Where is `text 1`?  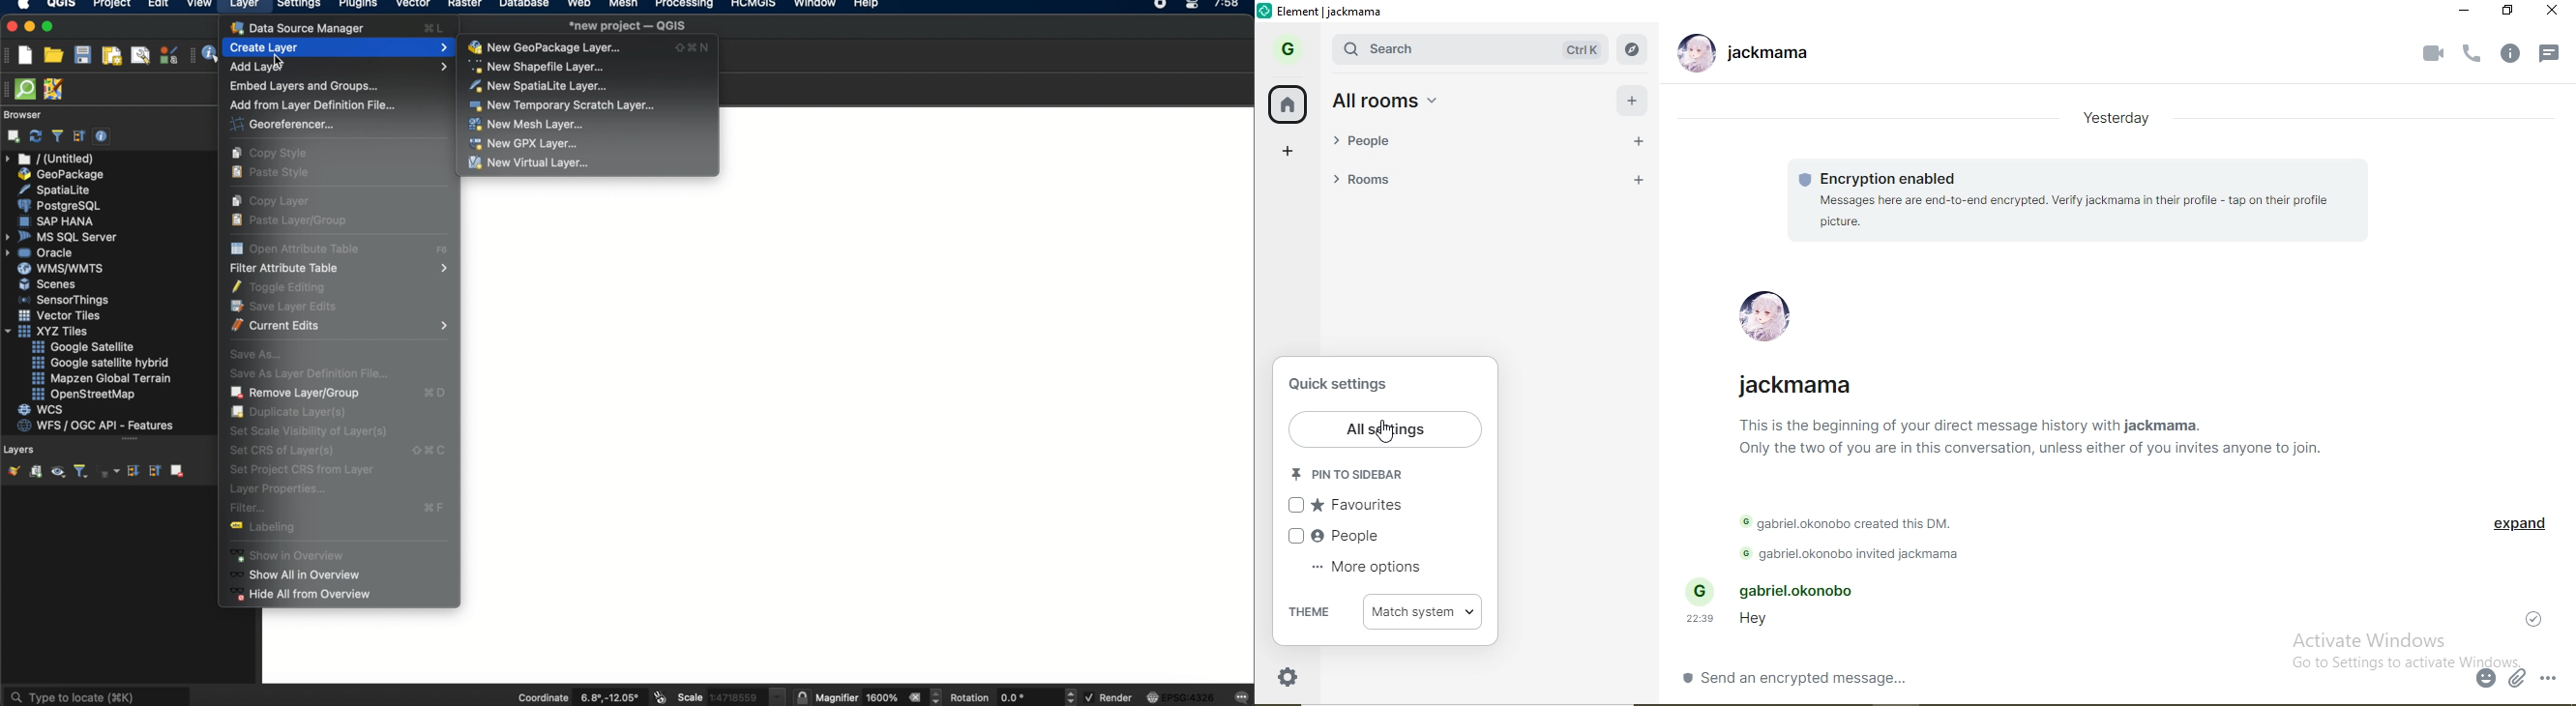 text 1 is located at coordinates (2059, 447).